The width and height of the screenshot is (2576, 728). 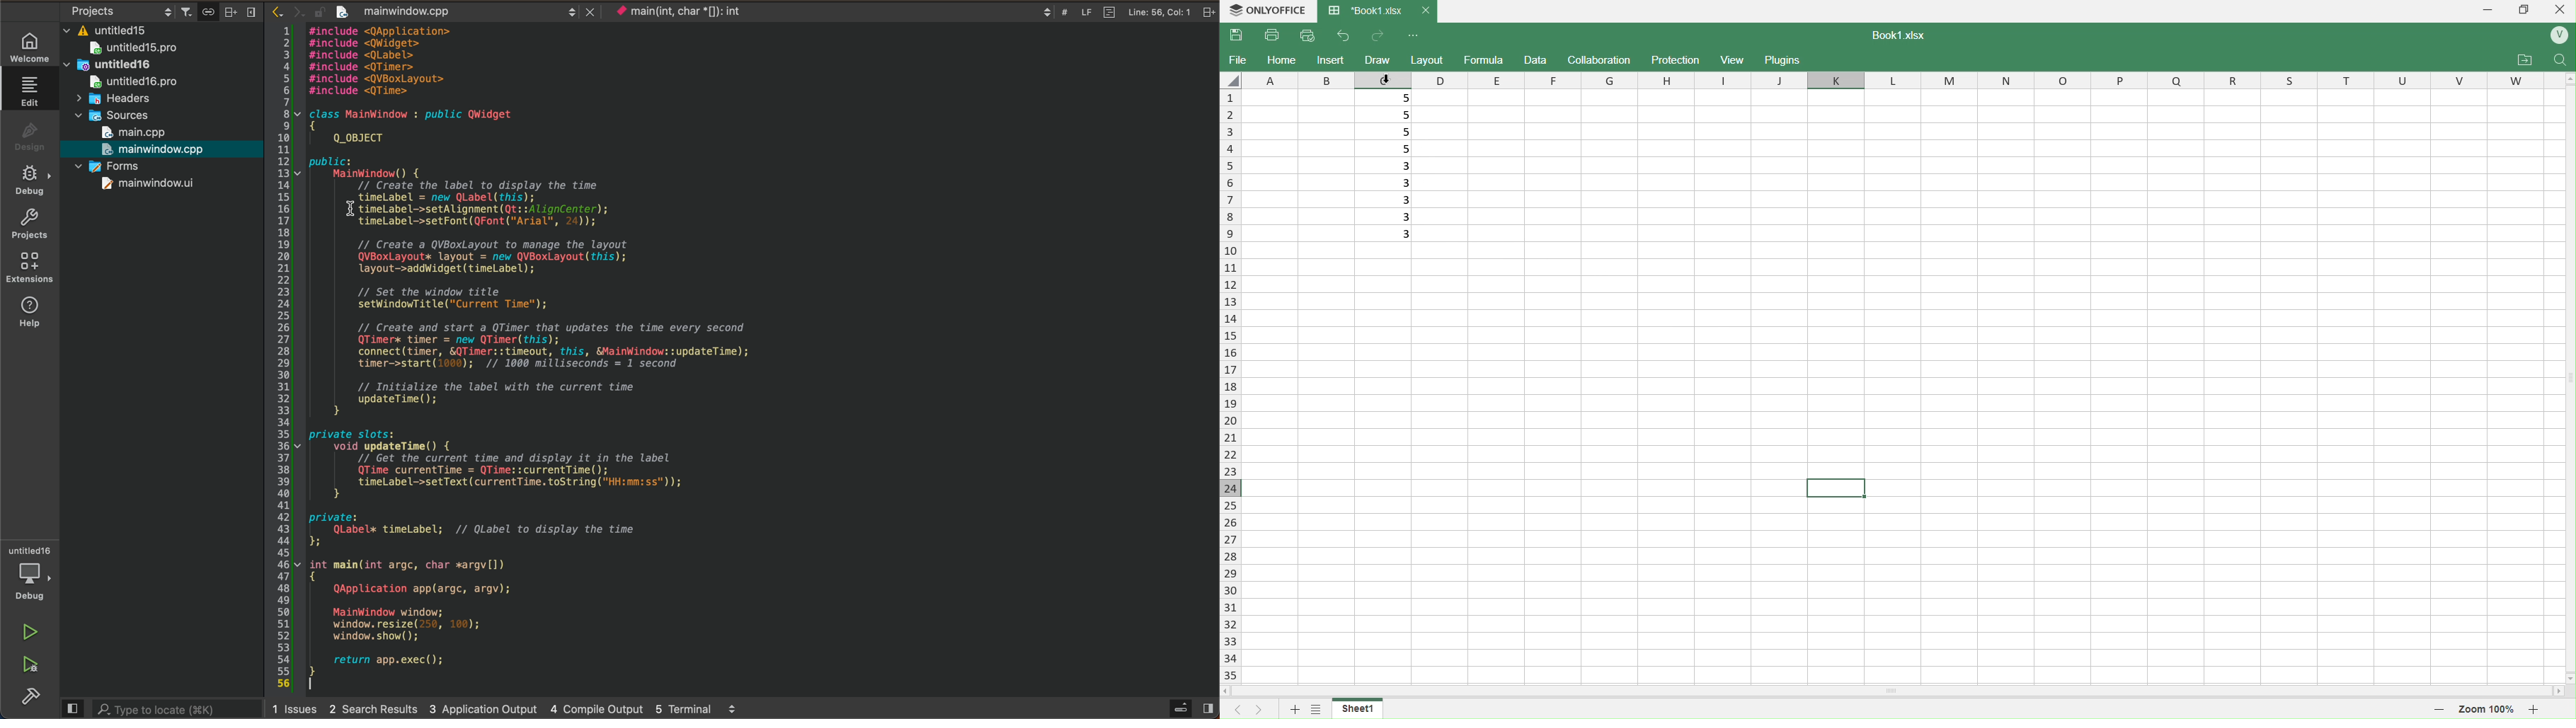 What do you see at coordinates (125, 83) in the screenshot?
I see `untitled16.pro` at bounding box center [125, 83].